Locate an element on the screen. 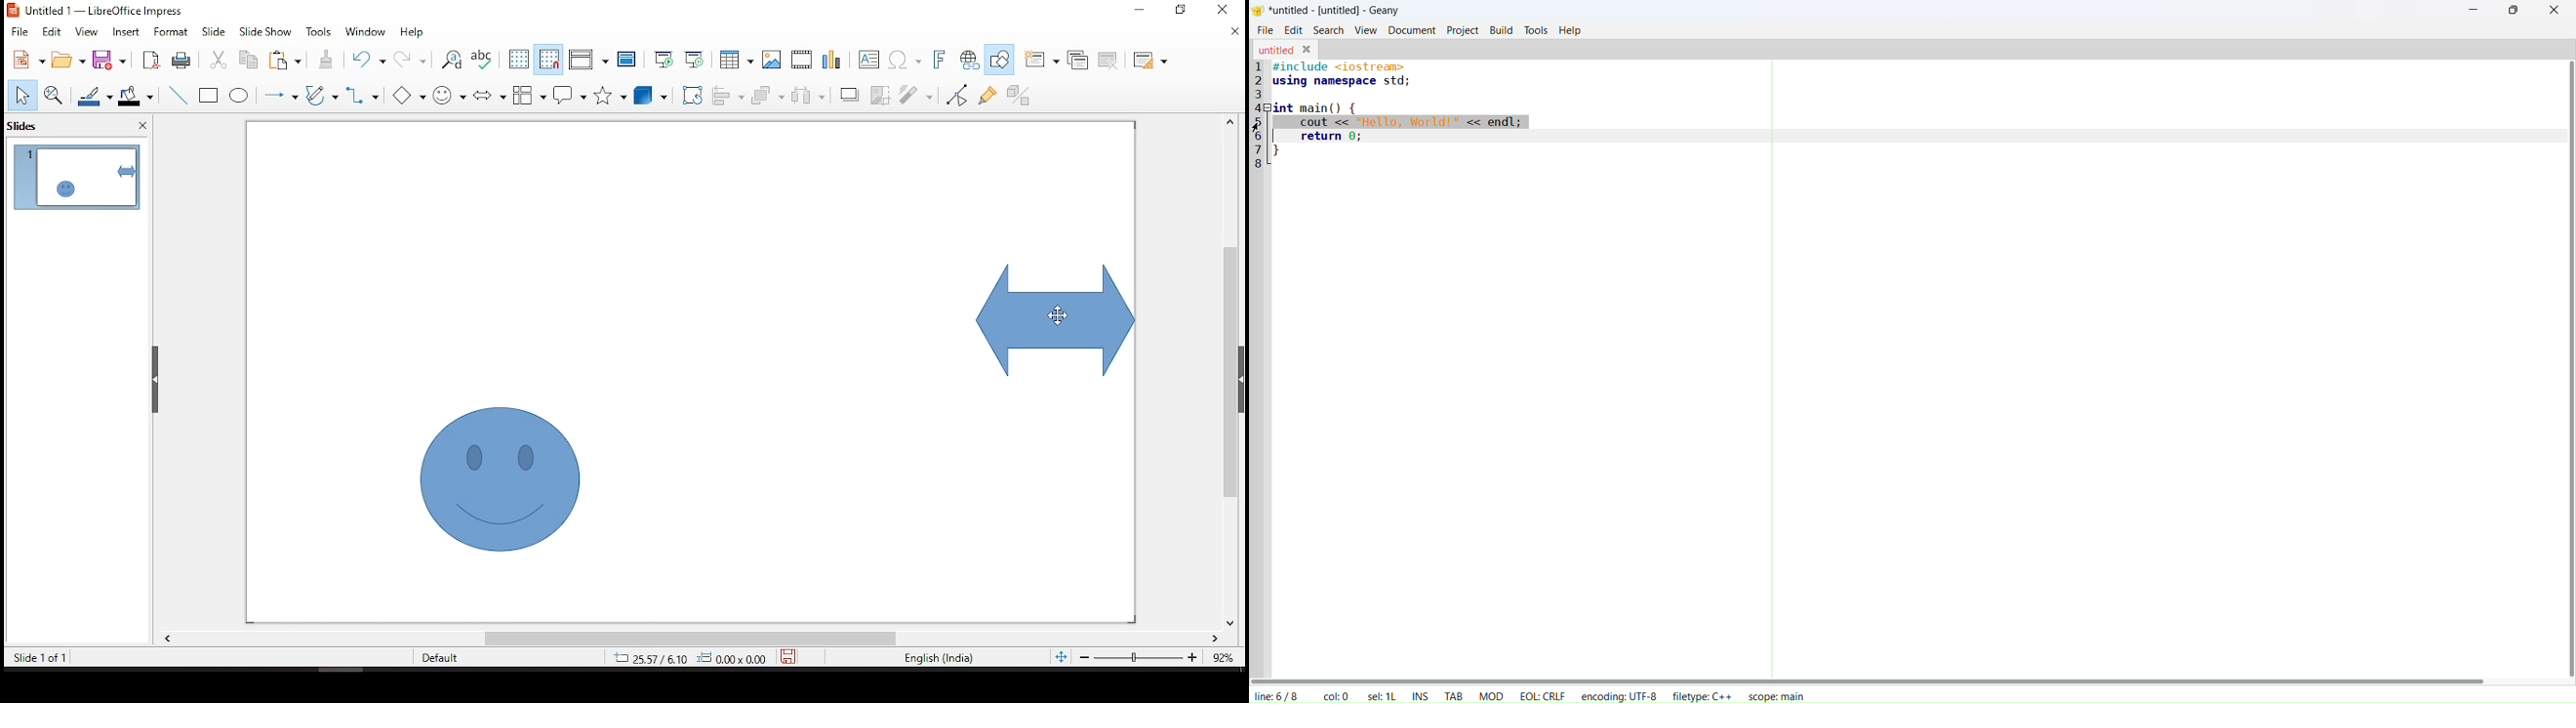  0.00x0.00 is located at coordinates (731, 657).